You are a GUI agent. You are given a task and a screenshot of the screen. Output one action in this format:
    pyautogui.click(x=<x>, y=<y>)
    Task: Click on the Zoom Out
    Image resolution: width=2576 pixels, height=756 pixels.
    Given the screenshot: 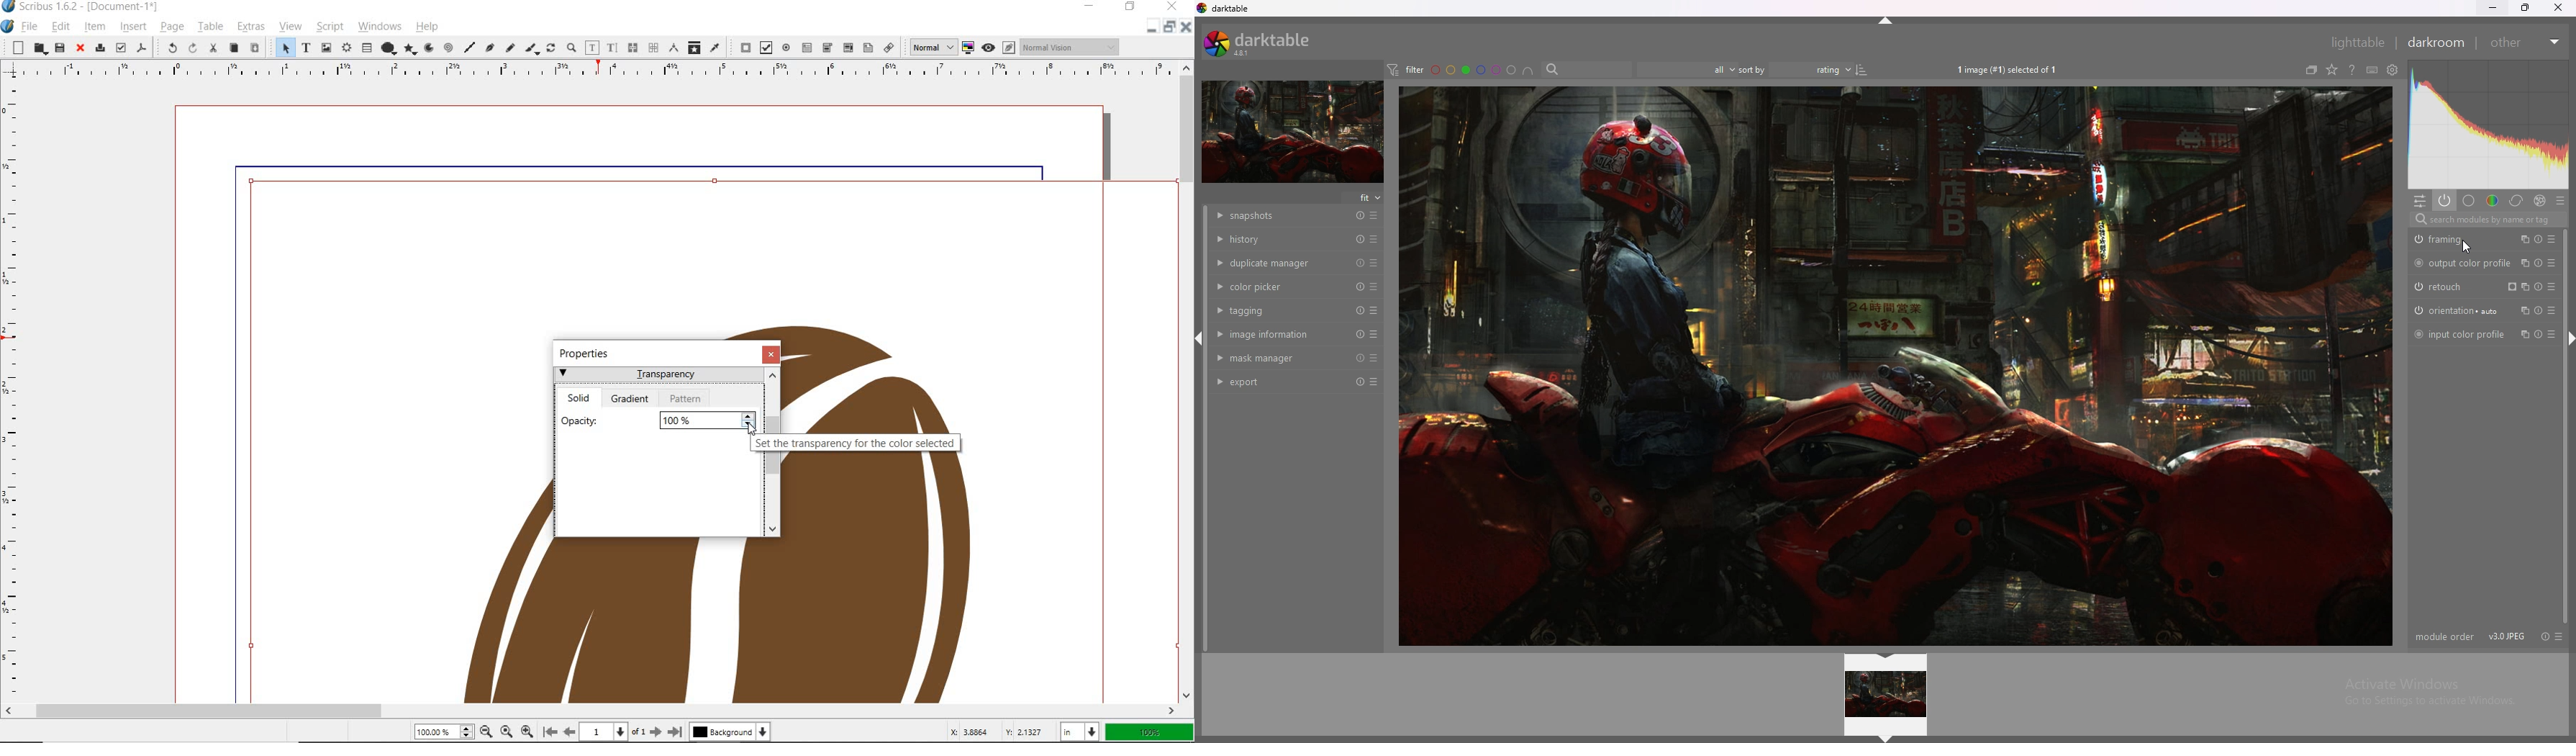 What is the action you would take?
    pyautogui.click(x=487, y=732)
    